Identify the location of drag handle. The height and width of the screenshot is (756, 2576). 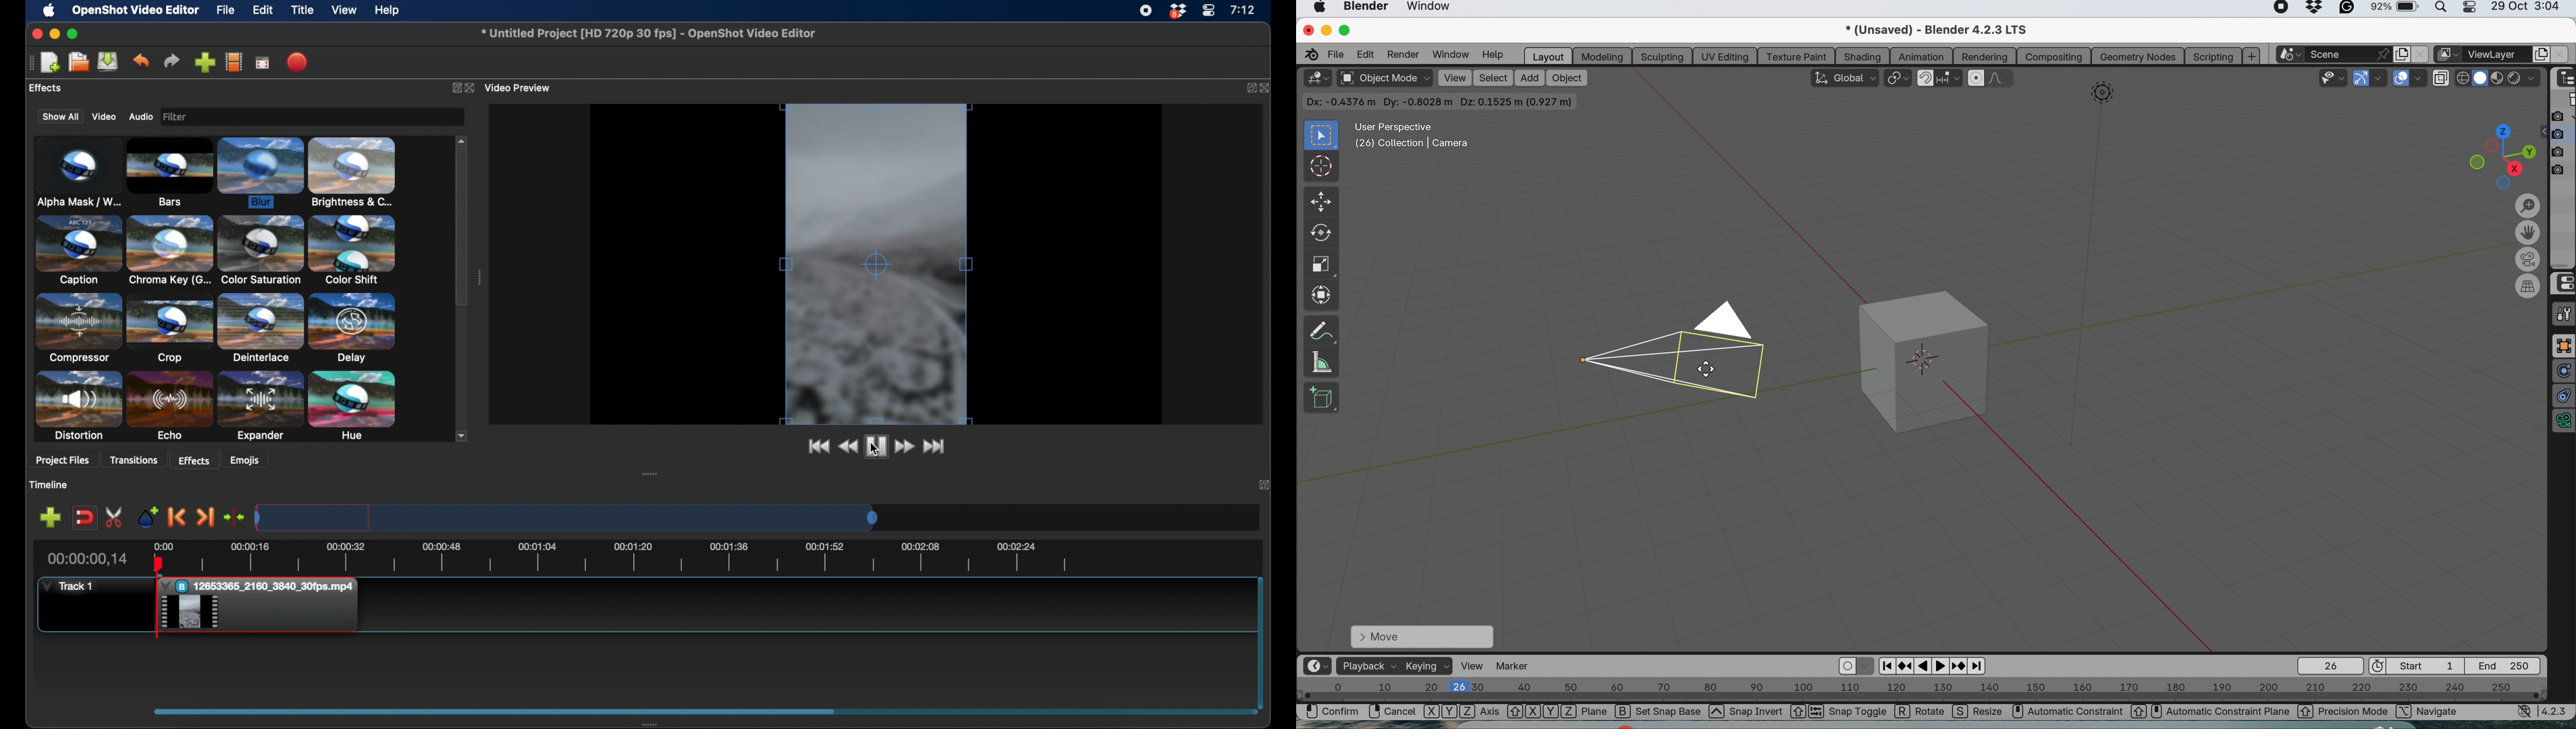
(494, 710).